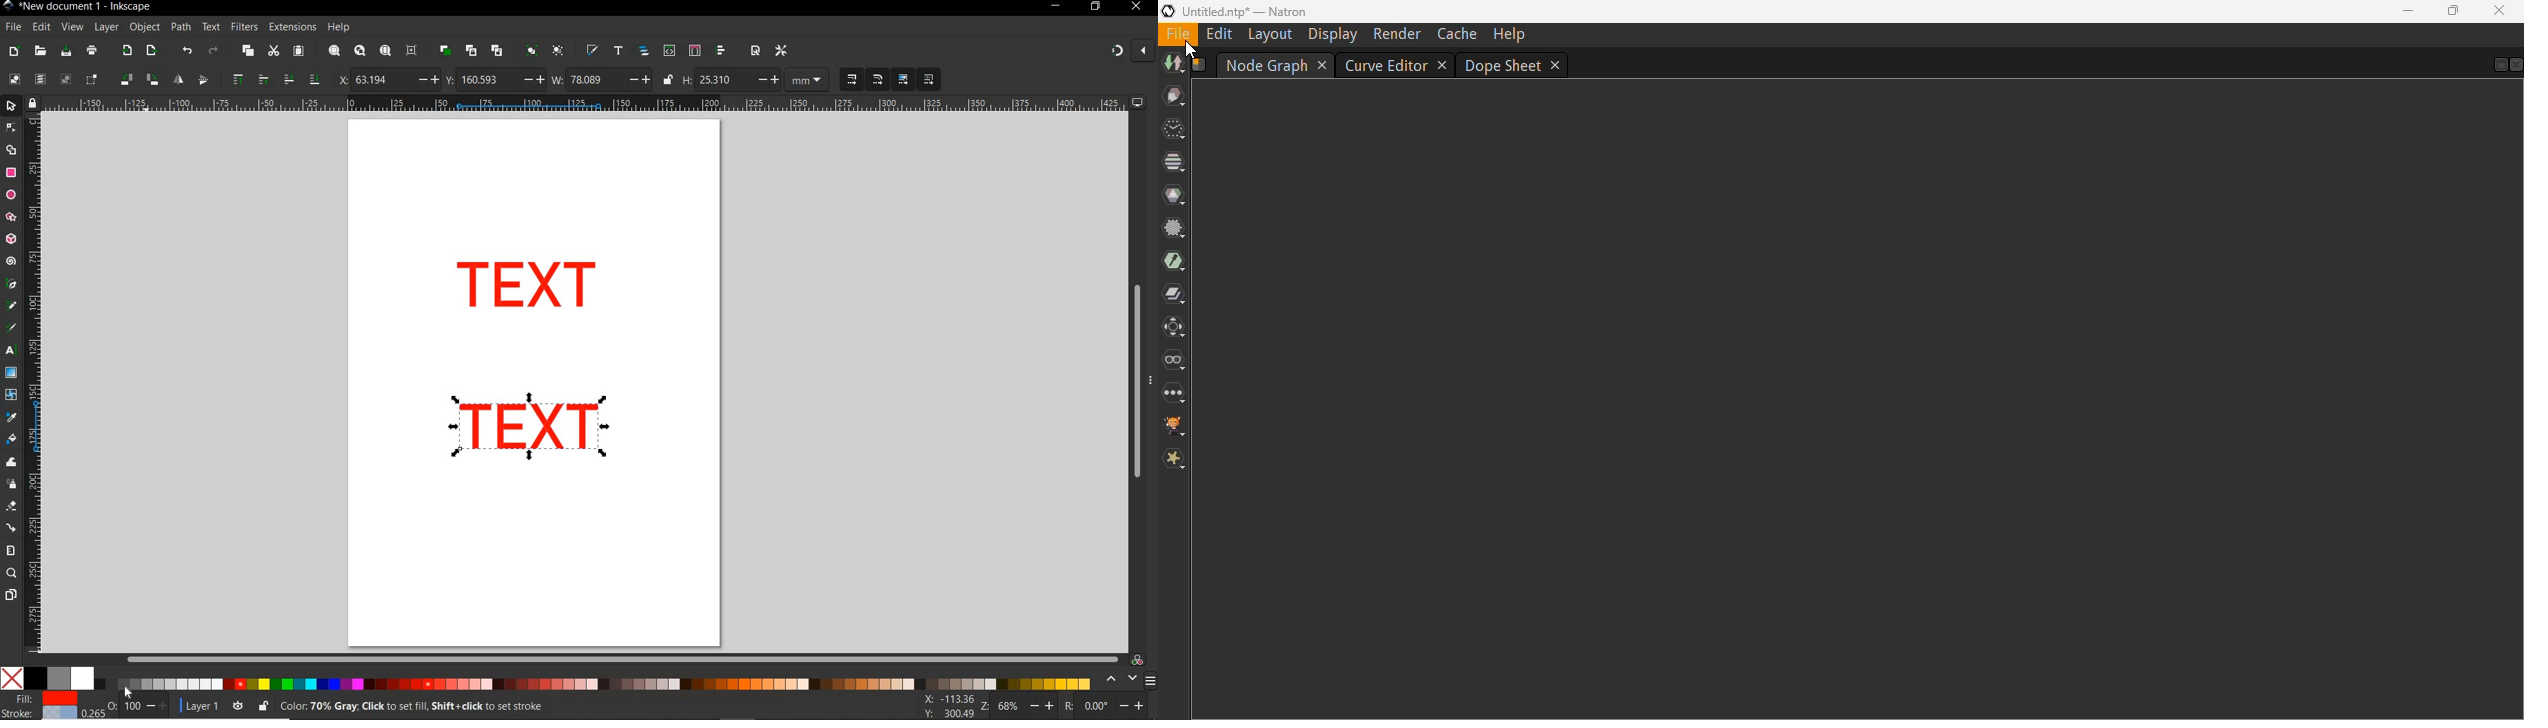  What do you see at coordinates (528, 289) in the screenshot?
I see `duplicate created` at bounding box center [528, 289].